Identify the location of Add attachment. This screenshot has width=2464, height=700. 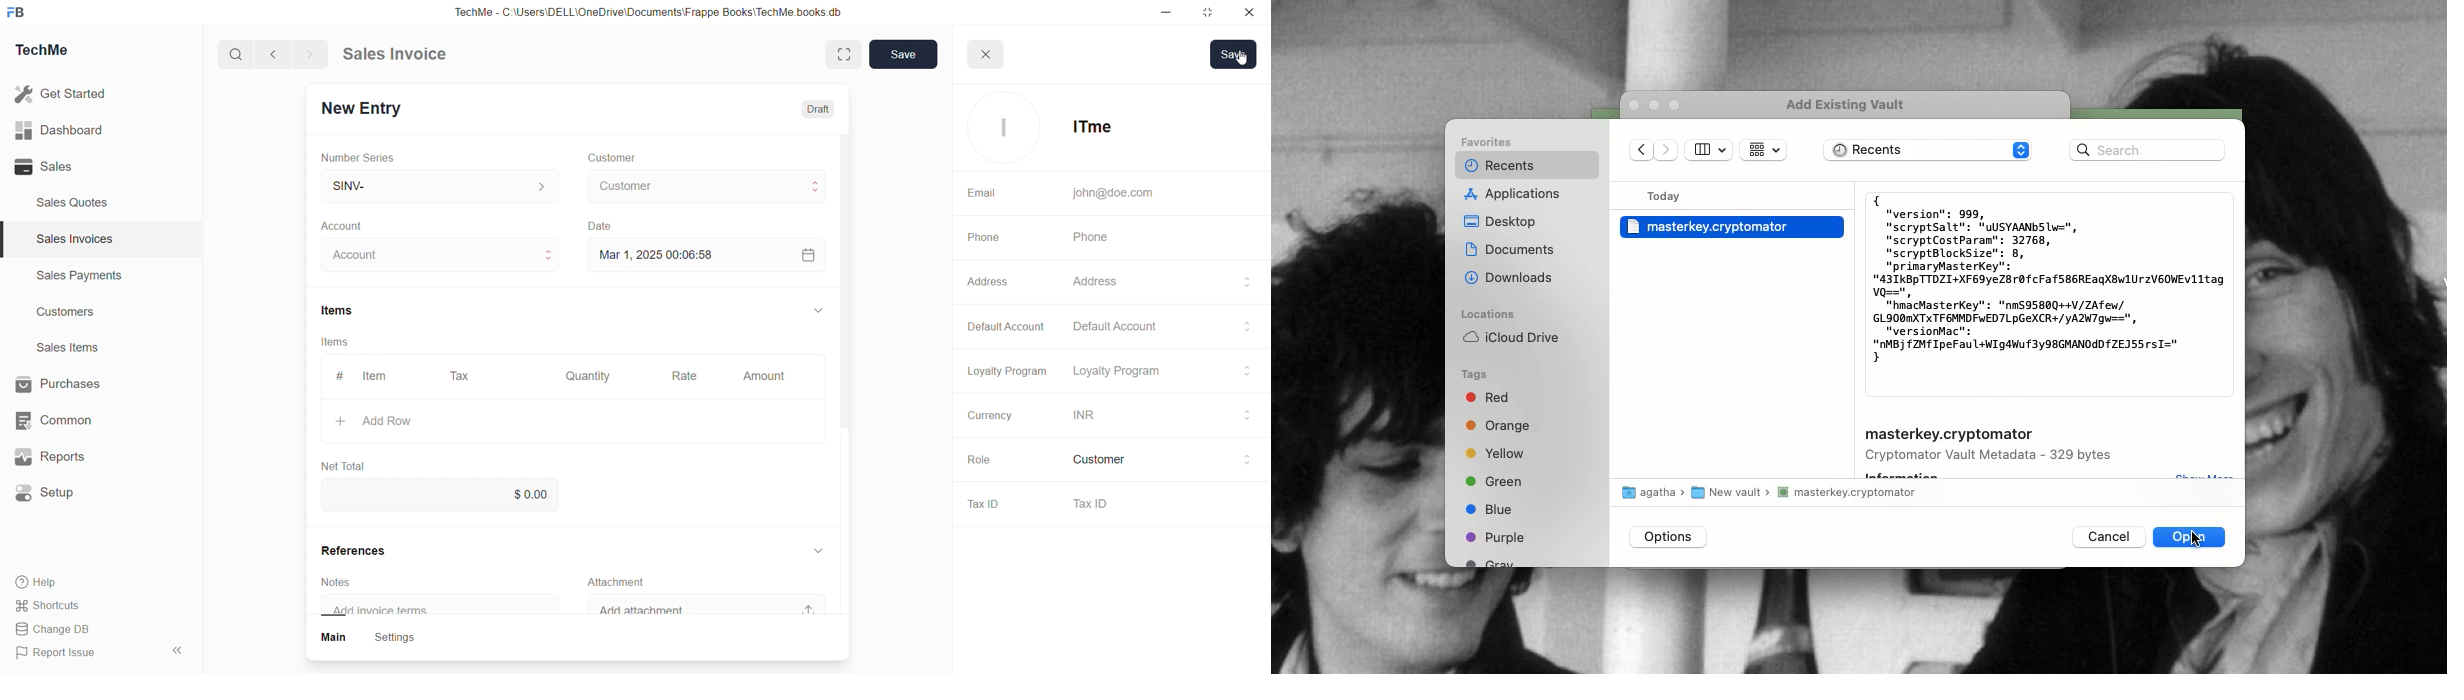
(648, 610).